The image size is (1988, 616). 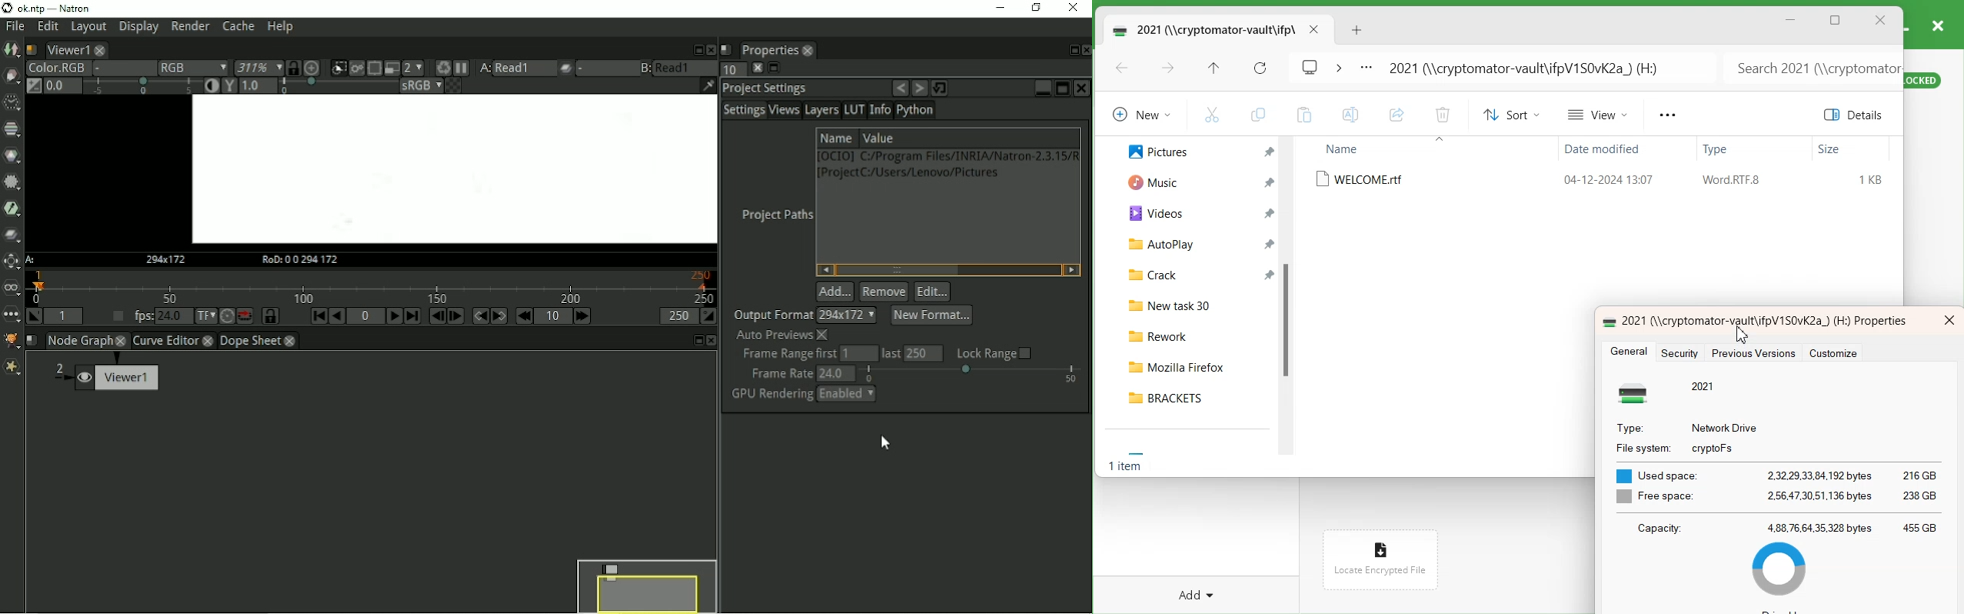 I want to click on close, so click(x=1950, y=320).